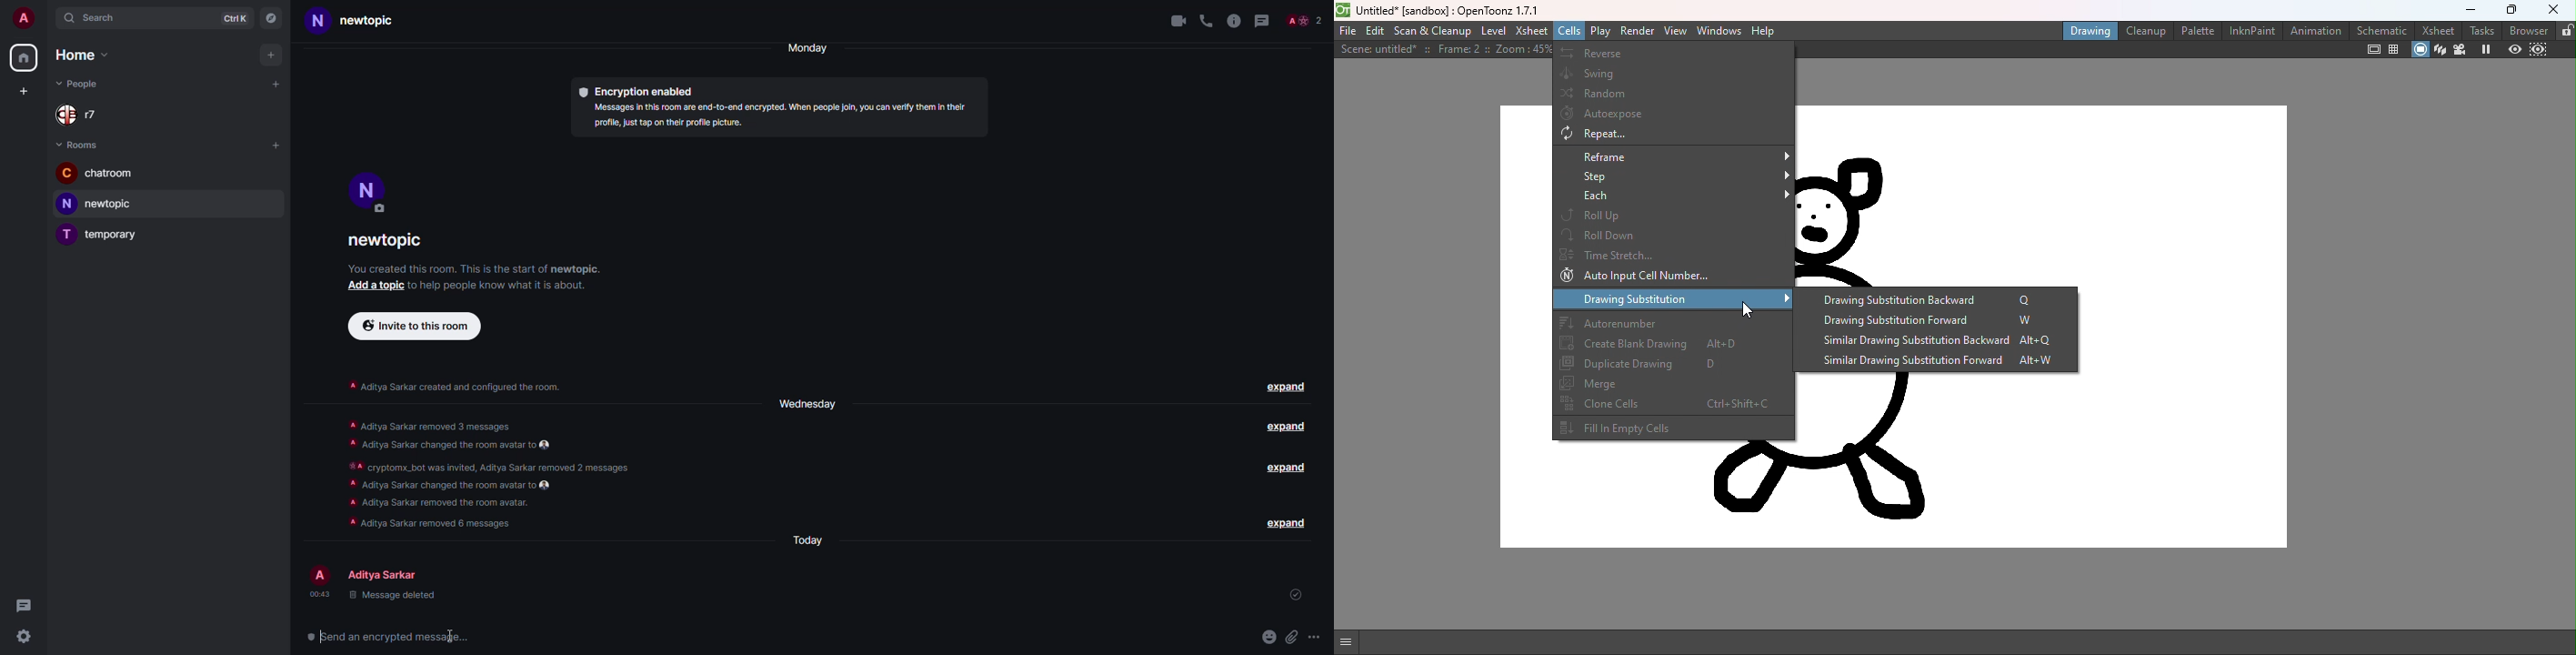 The image size is (2576, 672). I want to click on search, so click(94, 19).